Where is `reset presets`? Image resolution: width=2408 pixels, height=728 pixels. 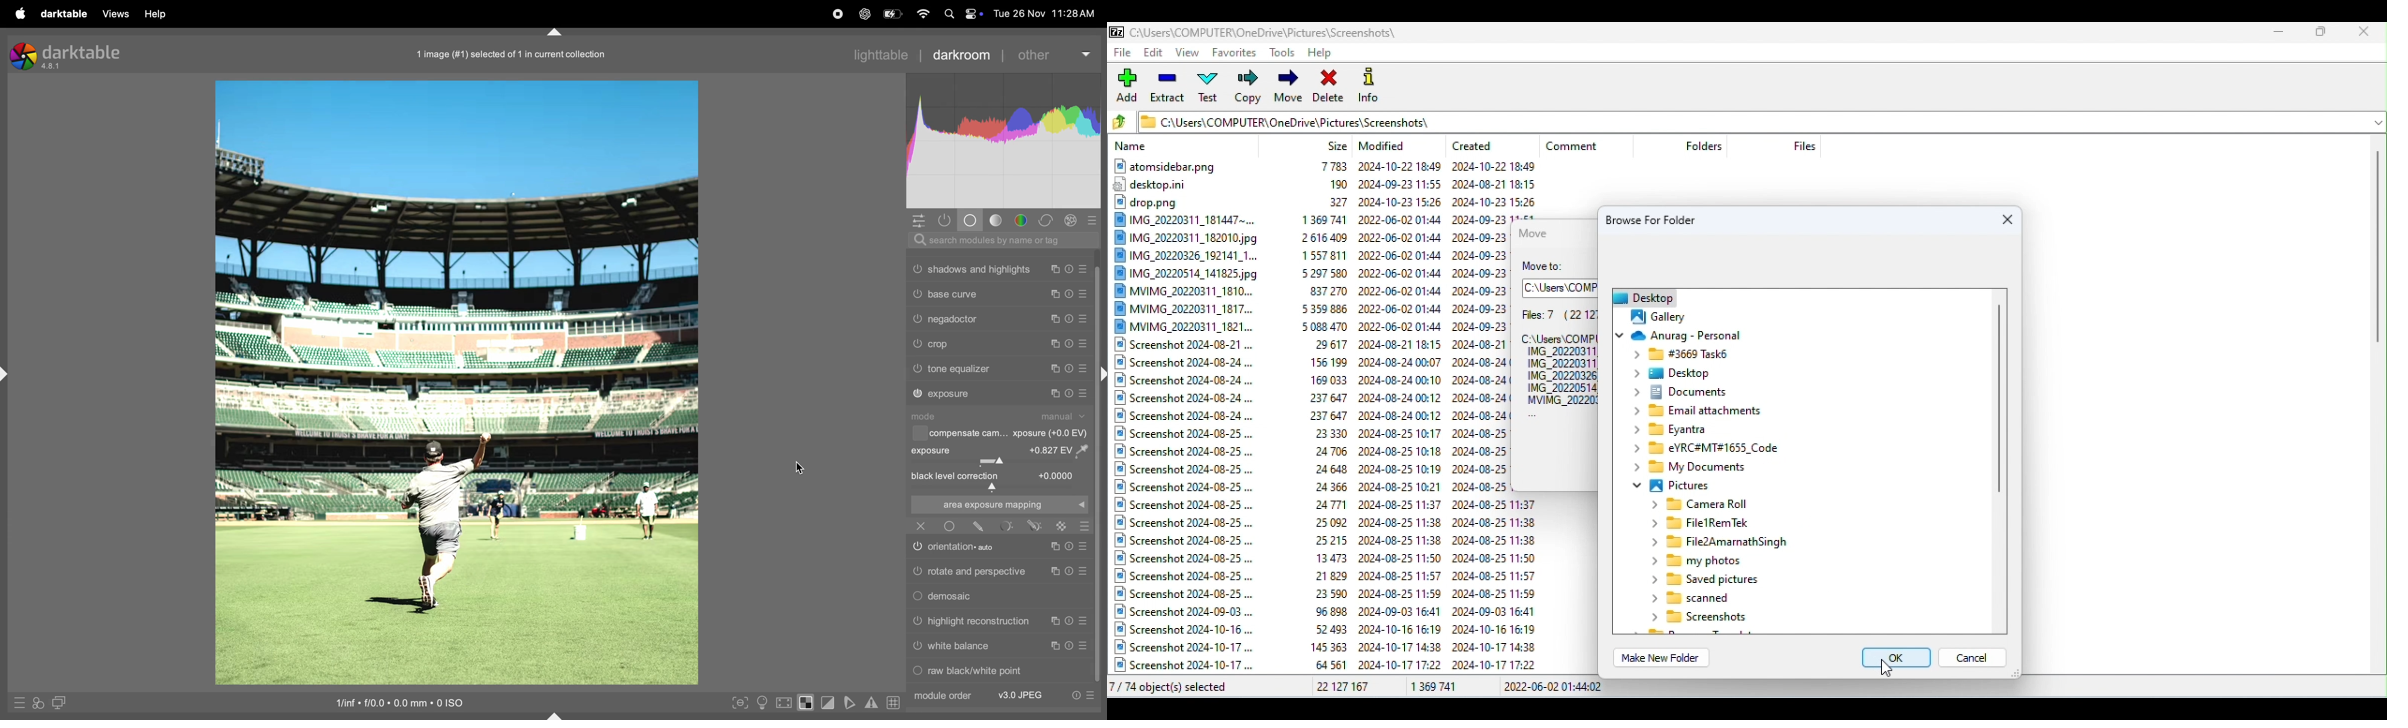
reset presets is located at coordinates (1071, 318).